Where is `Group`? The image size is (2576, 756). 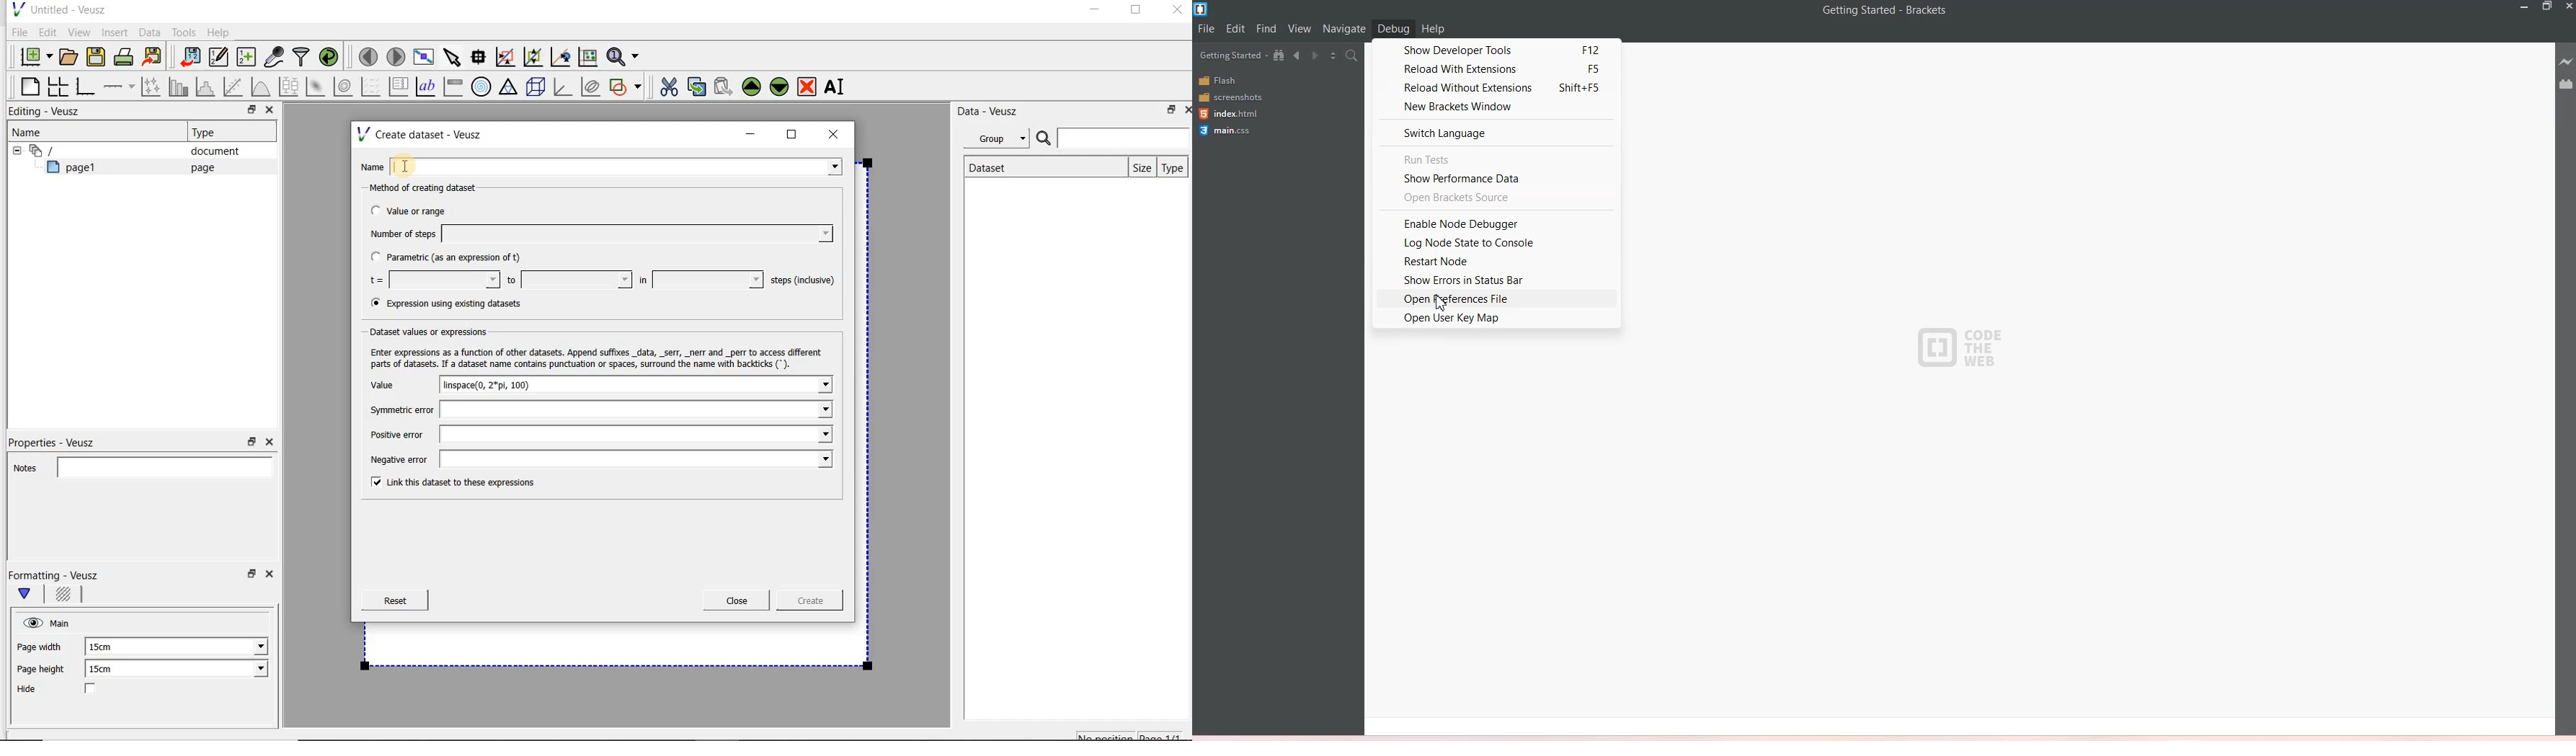
Group is located at coordinates (1001, 141).